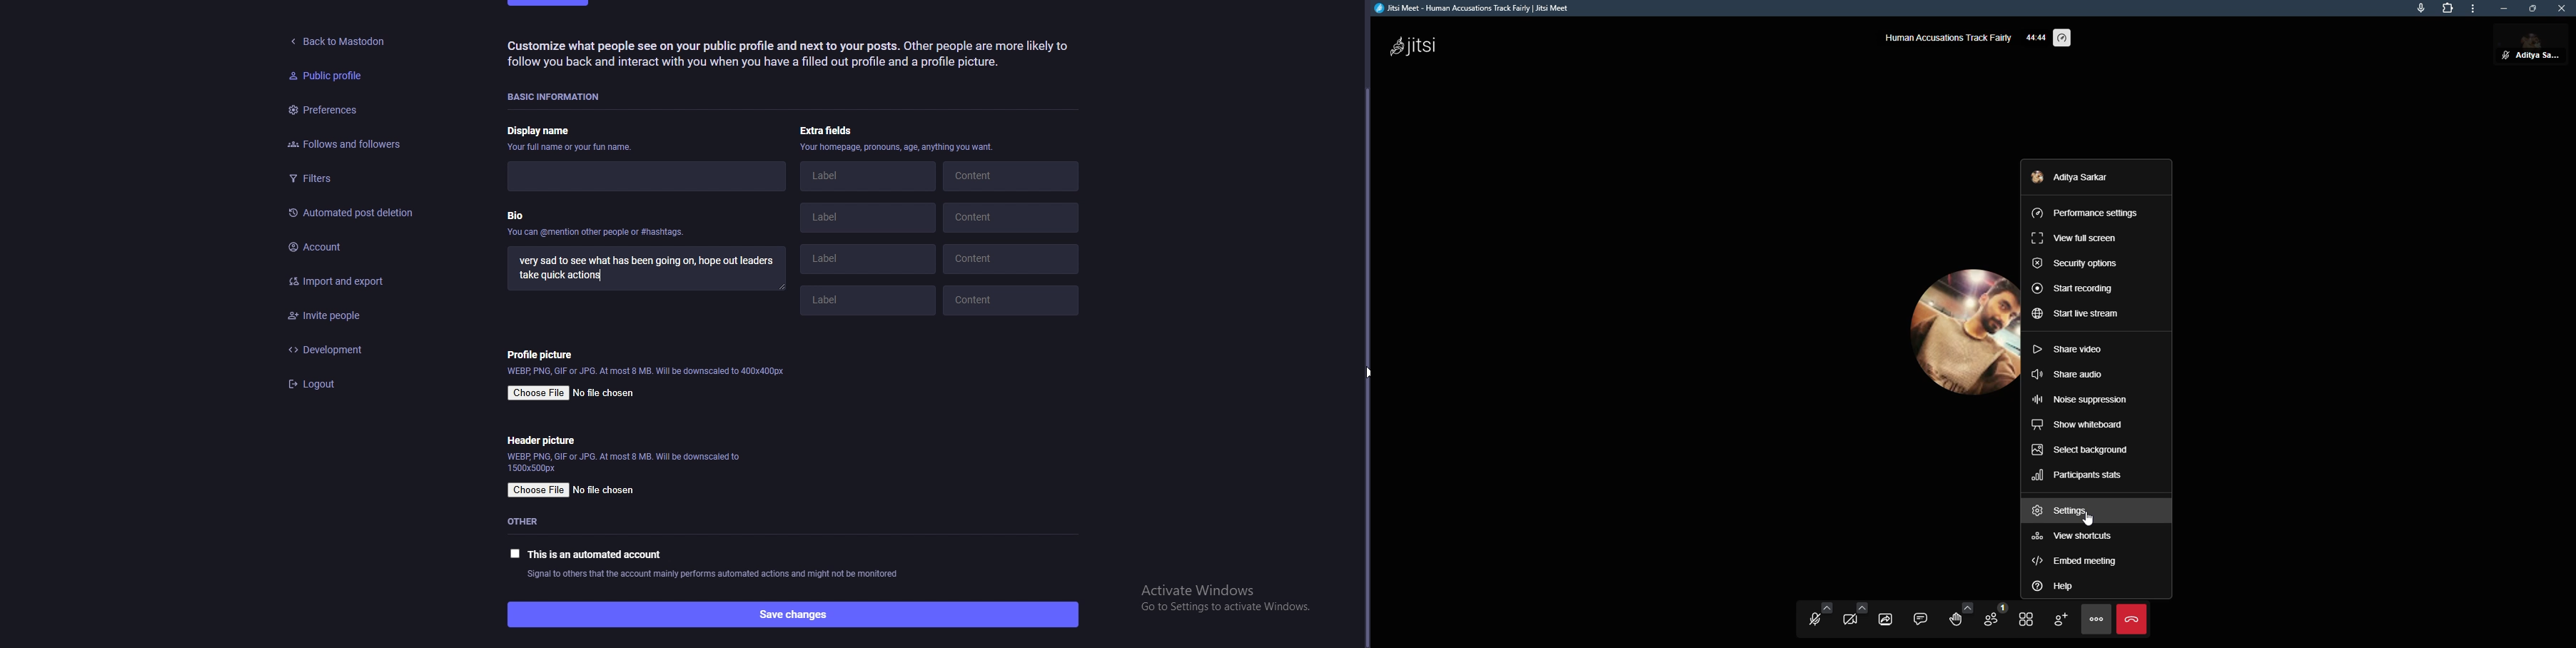  What do you see at coordinates (2072, 374) in the screenshot?
I see `share audio` at bounding box center [2072, 374].